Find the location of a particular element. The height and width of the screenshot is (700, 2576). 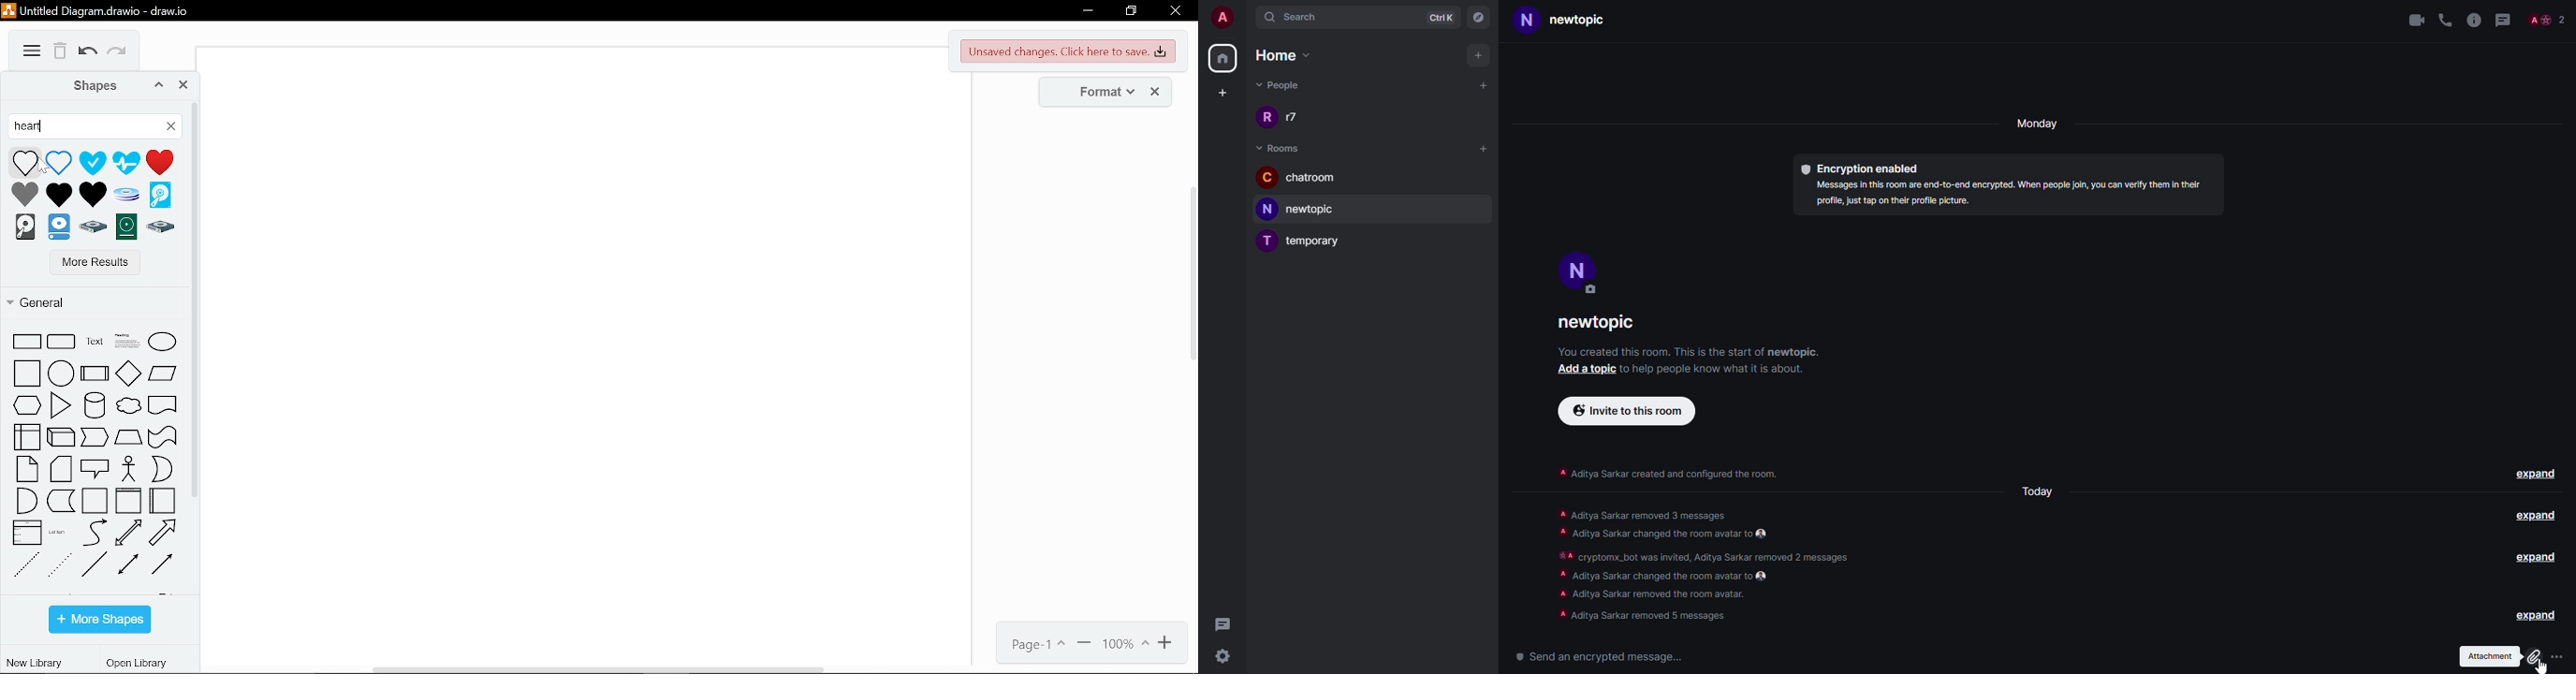

Healthly monitoring is located at coordinates (128, 162).